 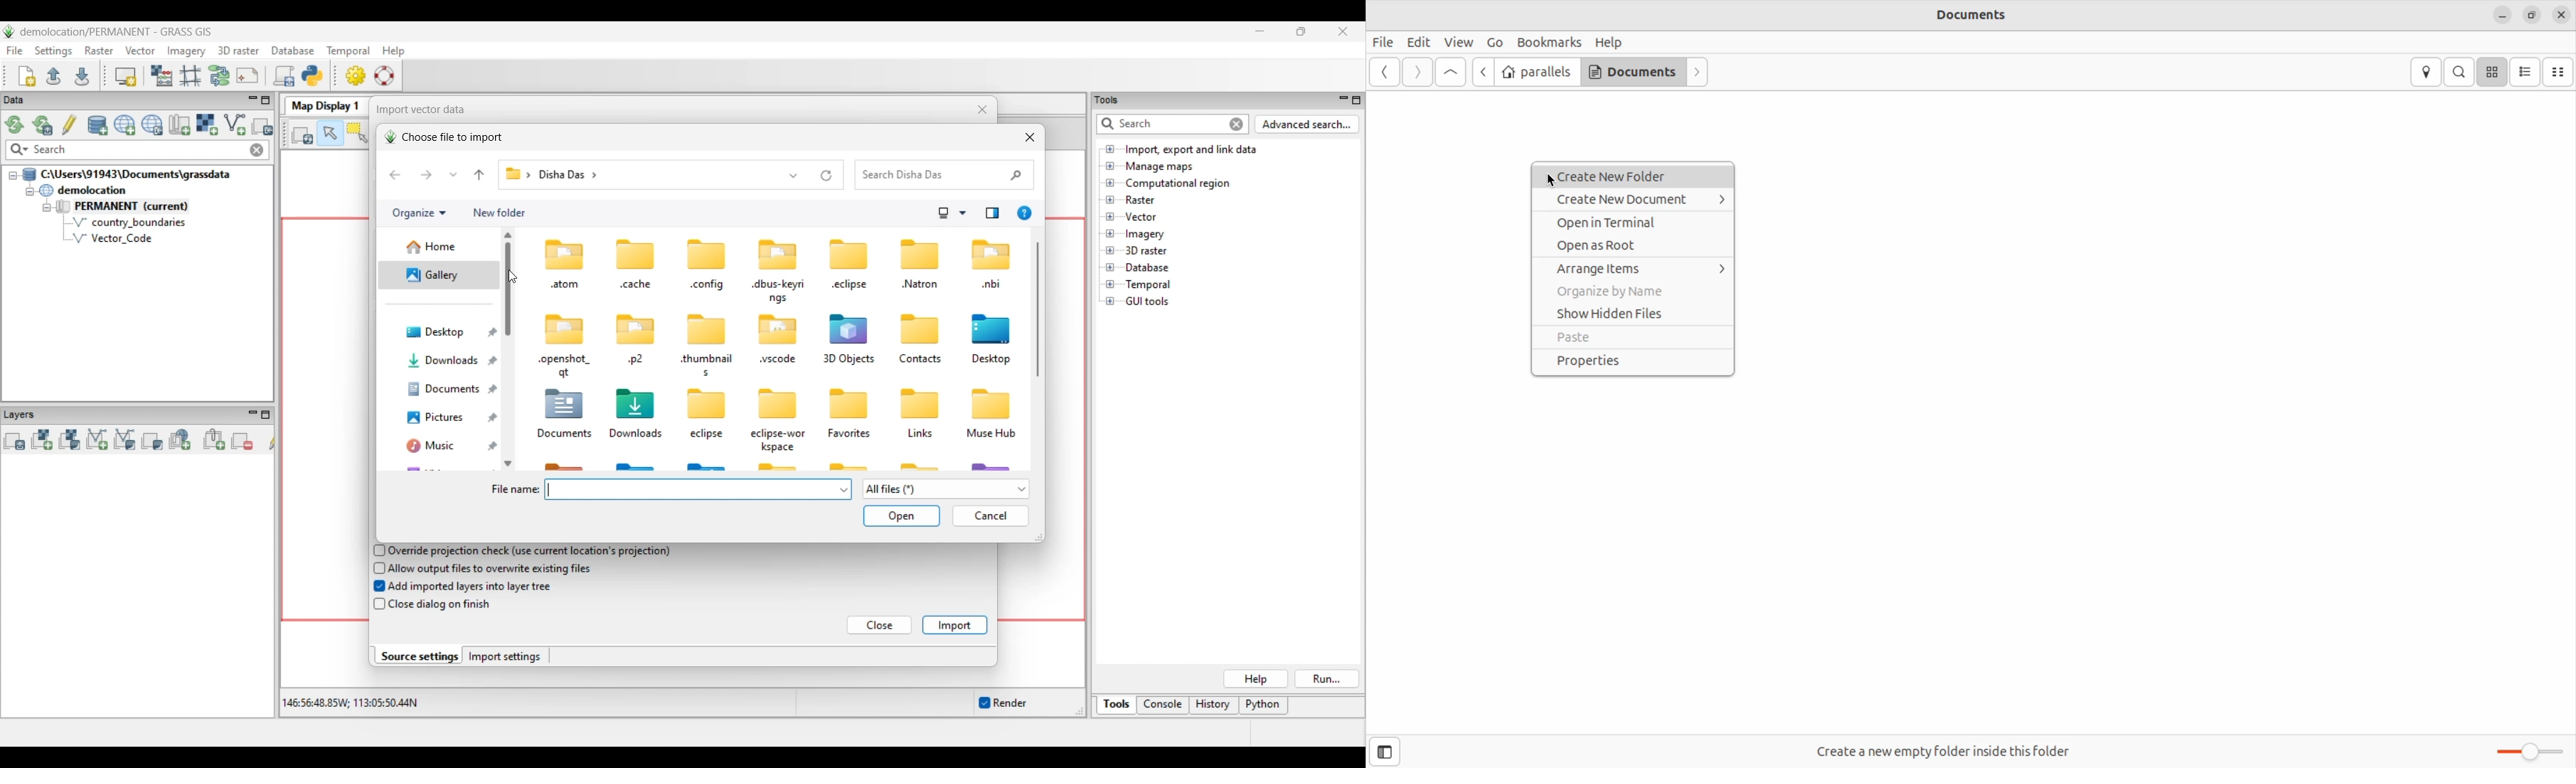 I want to click on forward, so click(x=1417, y=72).